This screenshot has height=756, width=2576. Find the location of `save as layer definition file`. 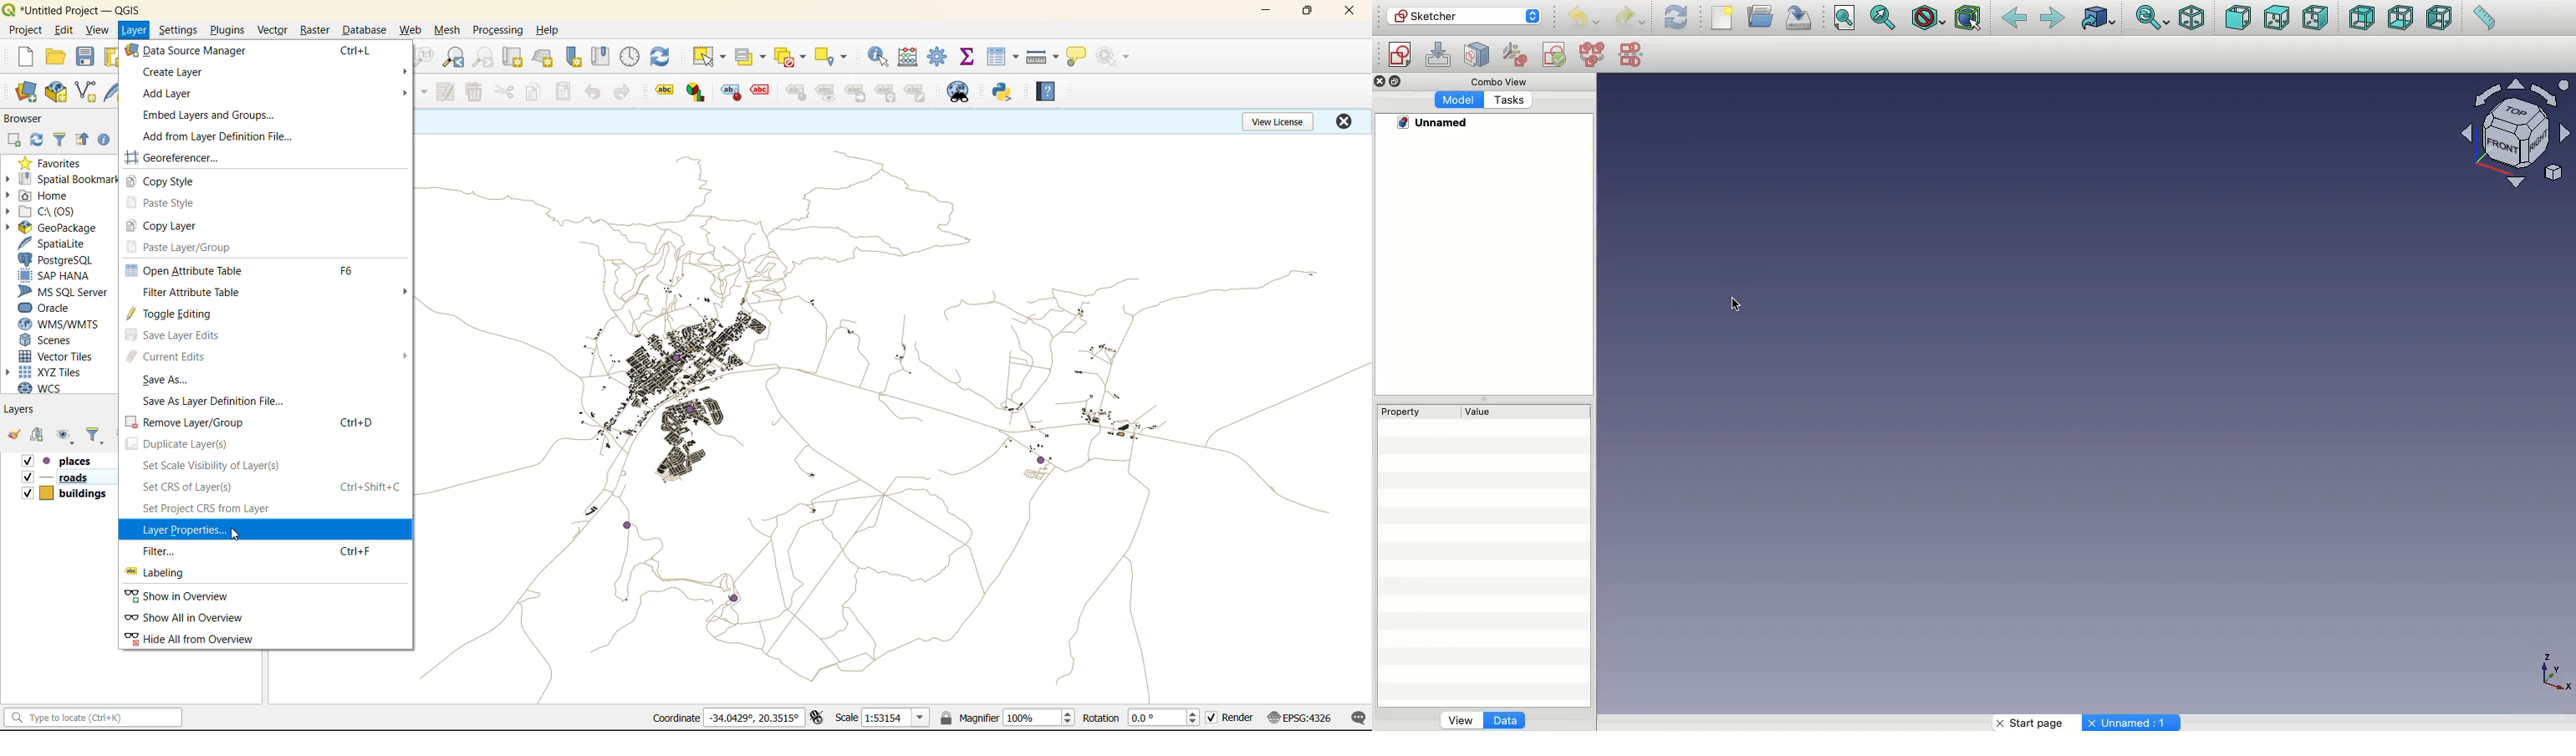

save as layer definition file is located at coordinates (220, 401).